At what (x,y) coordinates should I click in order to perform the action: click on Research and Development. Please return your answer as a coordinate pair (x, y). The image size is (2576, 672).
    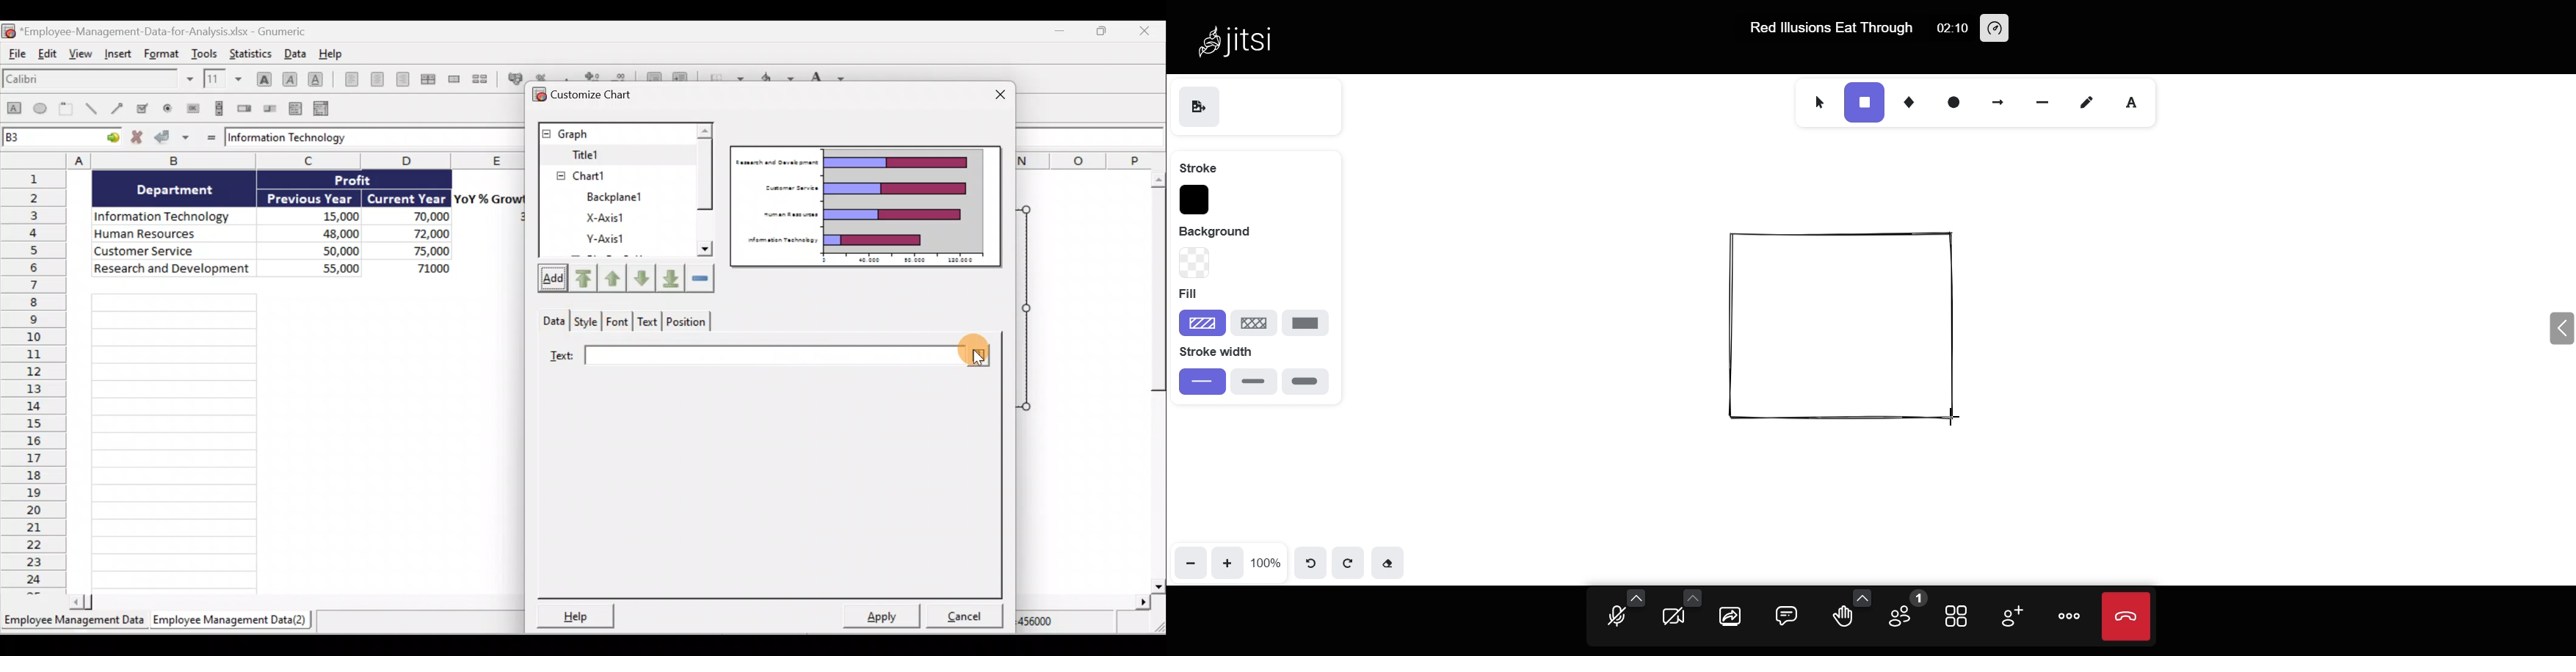
    Looking at the image, I should click on (172, 272).